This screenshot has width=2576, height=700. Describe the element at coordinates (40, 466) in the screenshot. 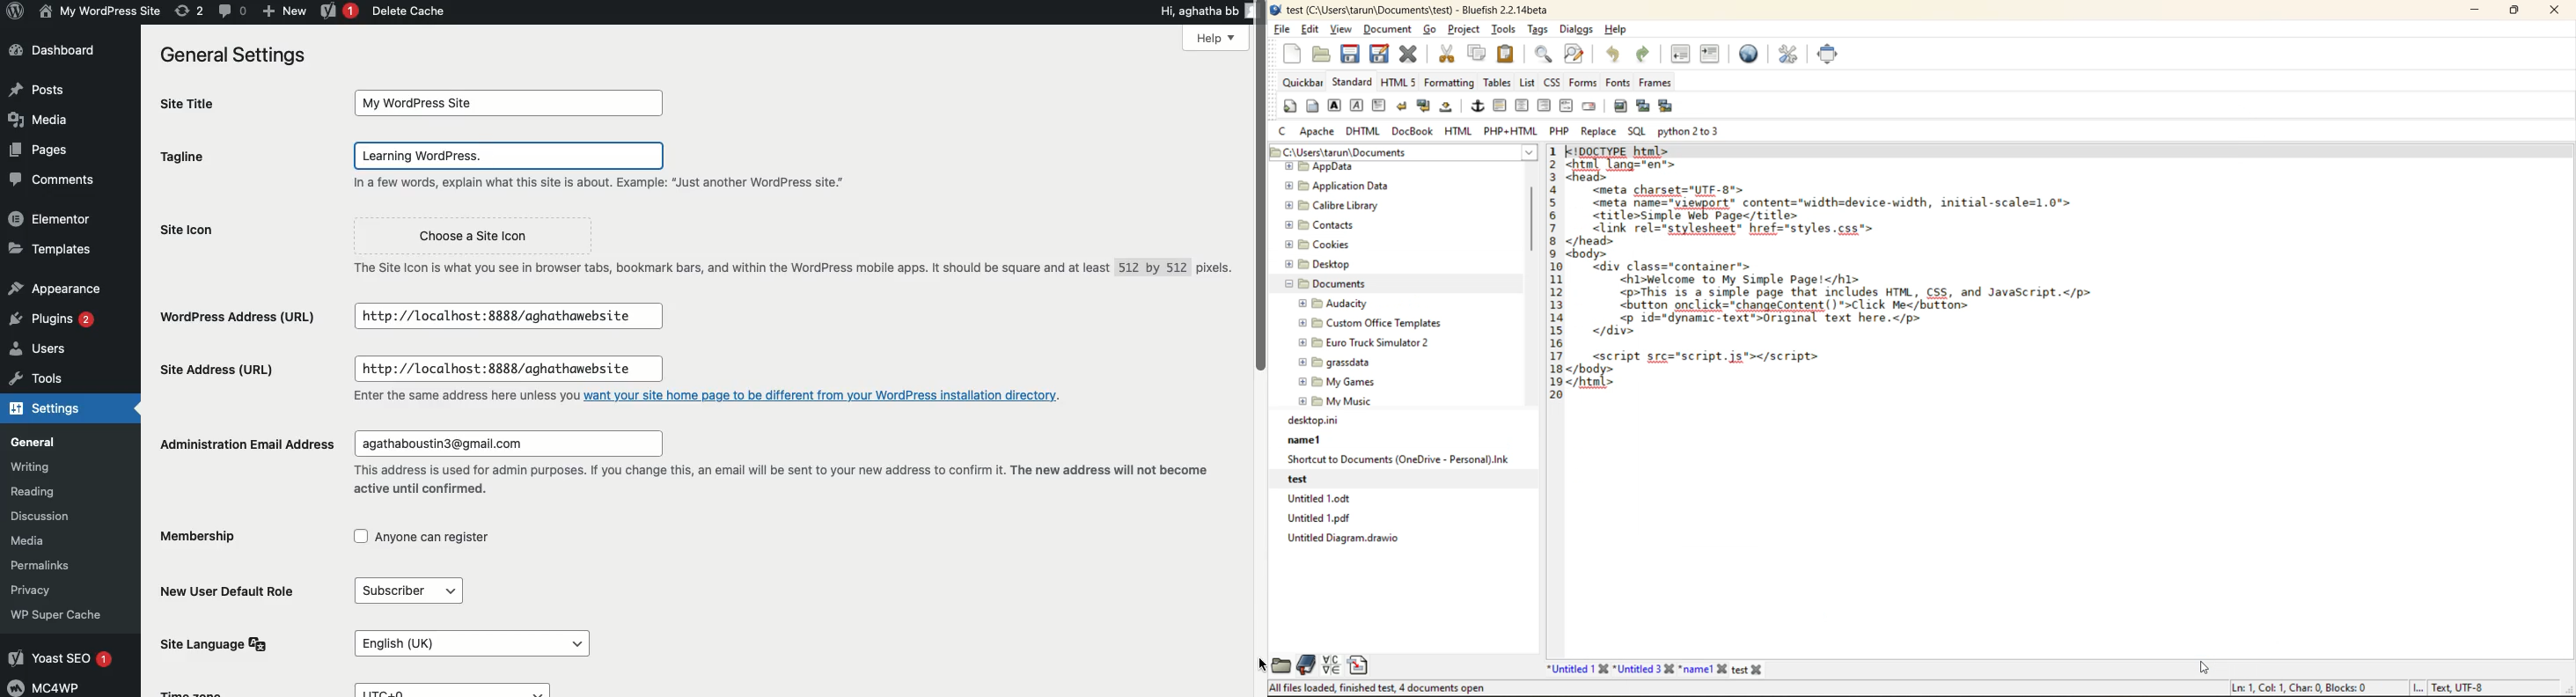

I see `Writing` at that location.